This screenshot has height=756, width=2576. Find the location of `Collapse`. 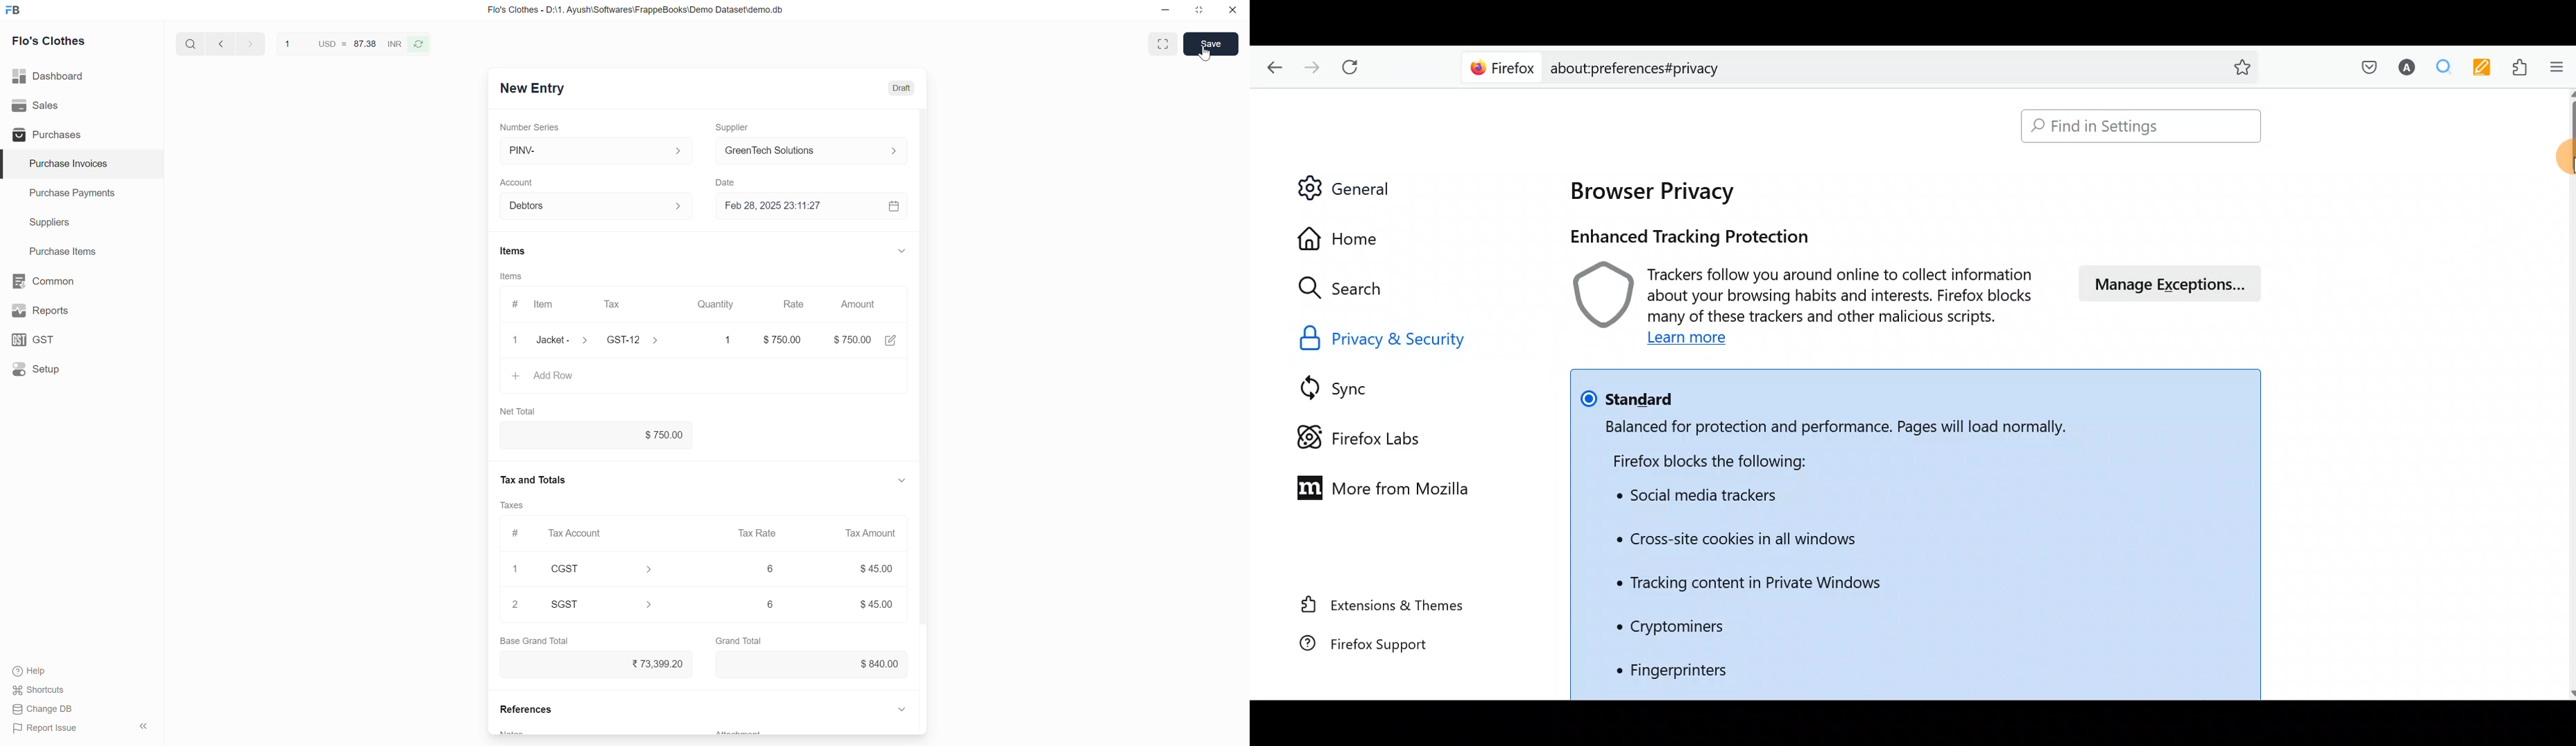

Collapse is located at coordinates (902, 709).